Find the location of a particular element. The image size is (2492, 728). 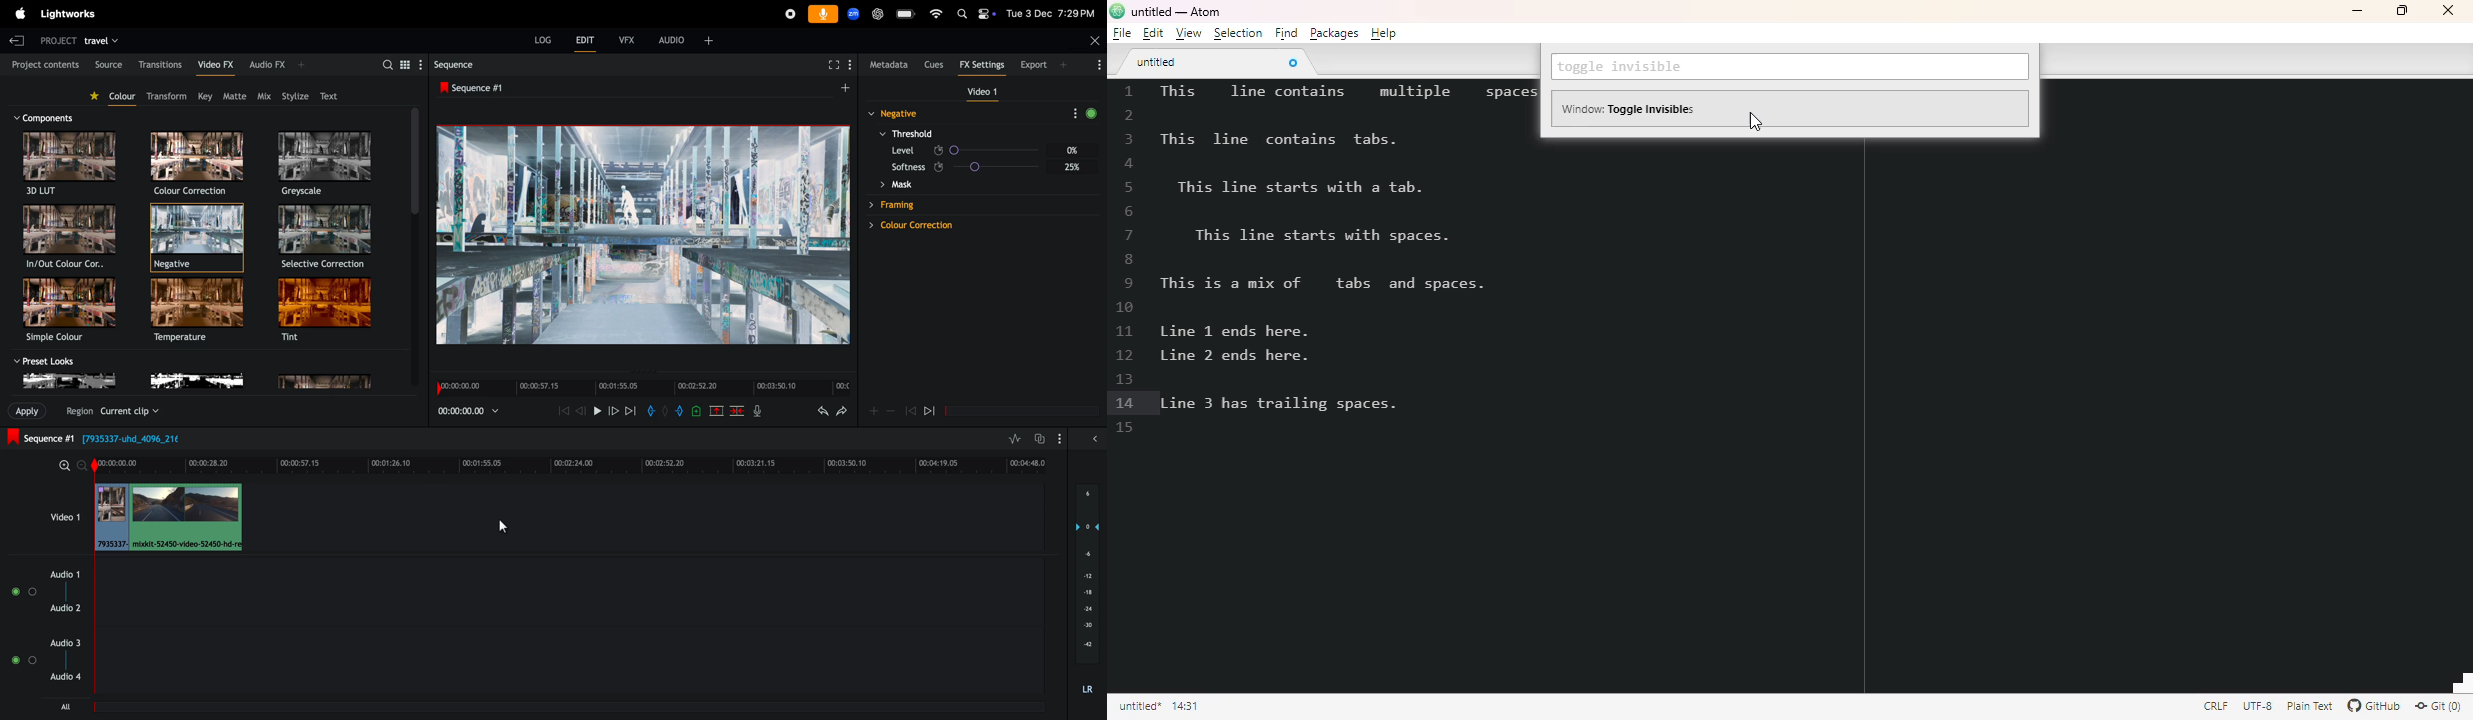

metadata is located at coordinates (890, 64).